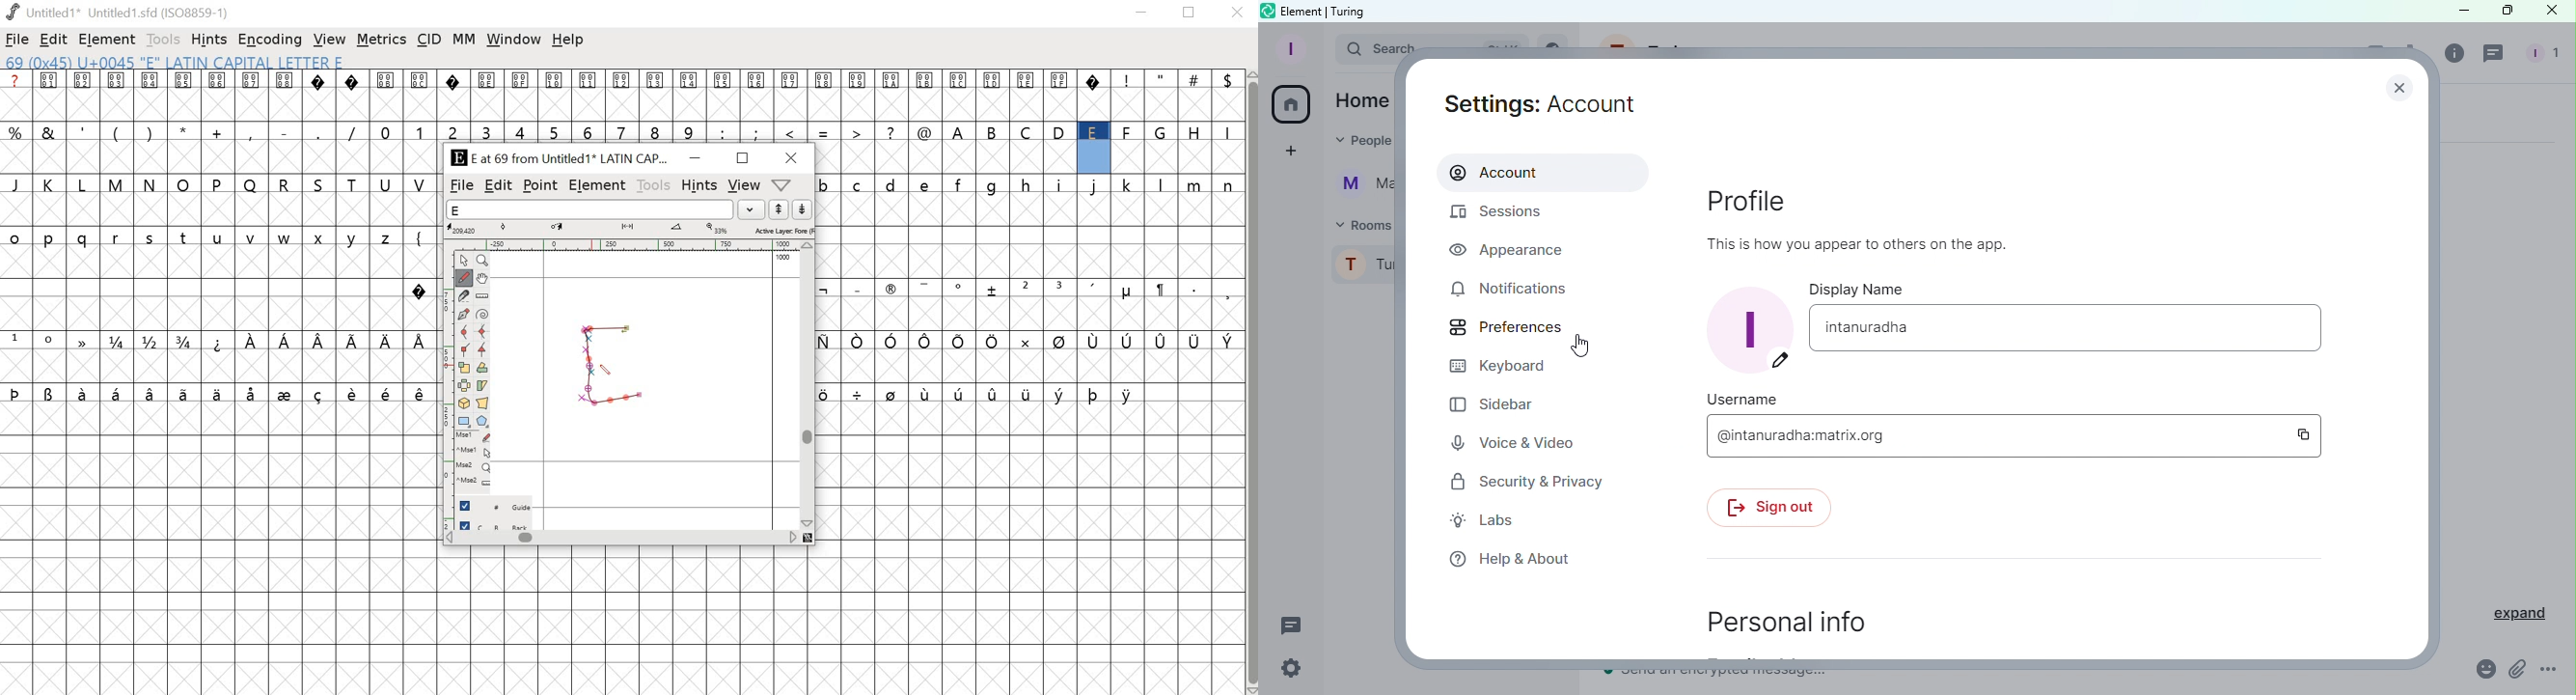 The image size is (2576, 700). What do you see at coordinates (1251, 382) in the screenshot?
I see `scrollbar` at bounding box center [1251, 382].